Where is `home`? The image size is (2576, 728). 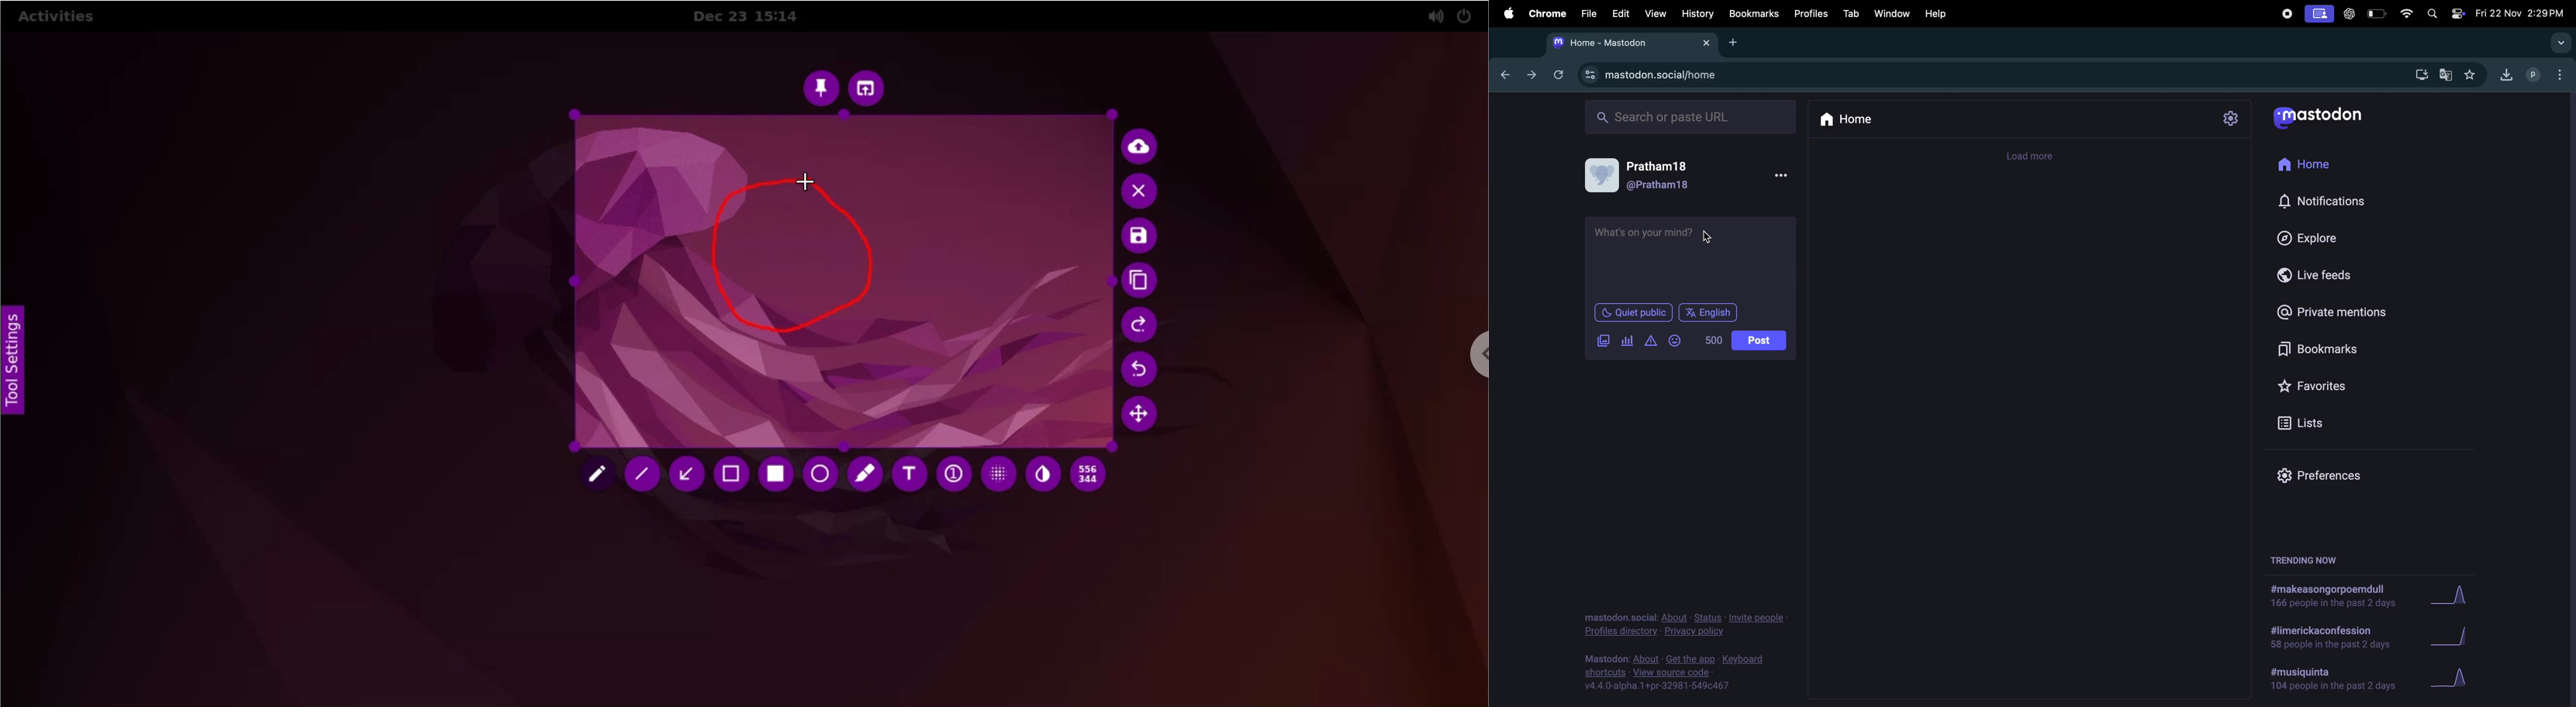
home is located at coordinates (1849, 123).